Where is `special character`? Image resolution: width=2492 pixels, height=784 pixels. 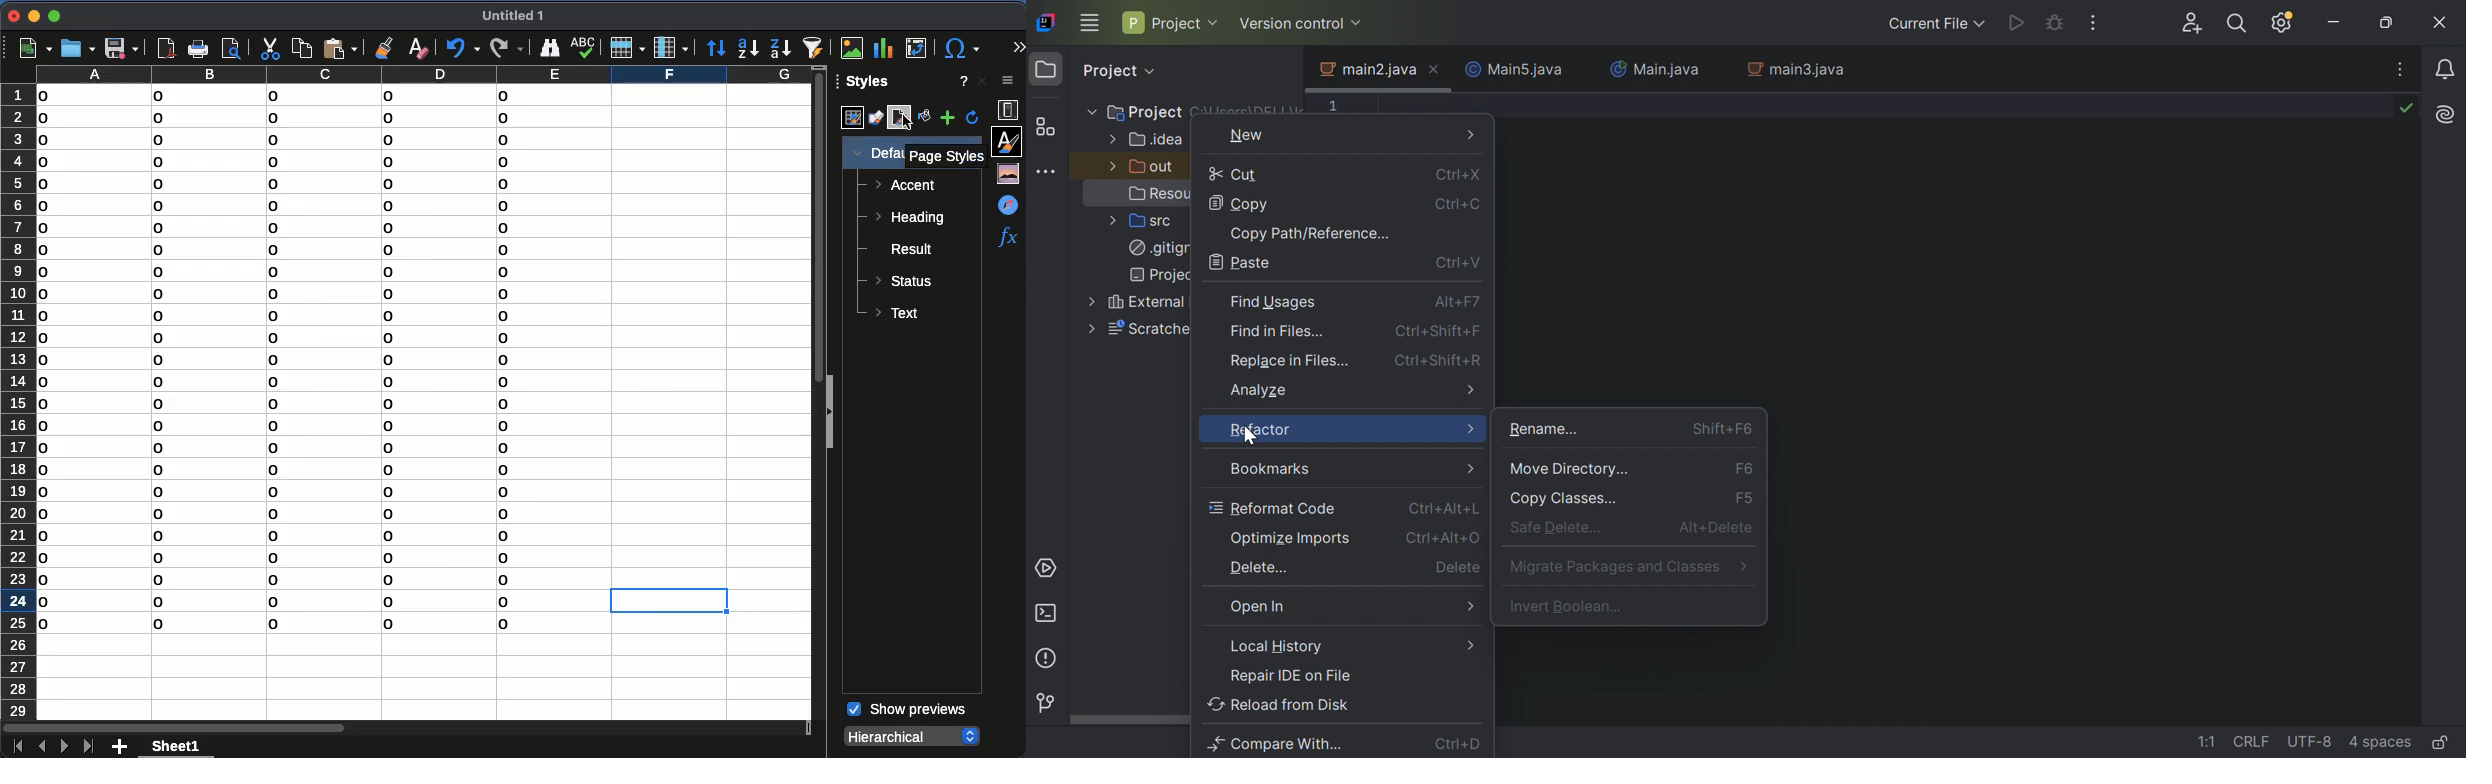
special character is located at coordinates (961, 48).